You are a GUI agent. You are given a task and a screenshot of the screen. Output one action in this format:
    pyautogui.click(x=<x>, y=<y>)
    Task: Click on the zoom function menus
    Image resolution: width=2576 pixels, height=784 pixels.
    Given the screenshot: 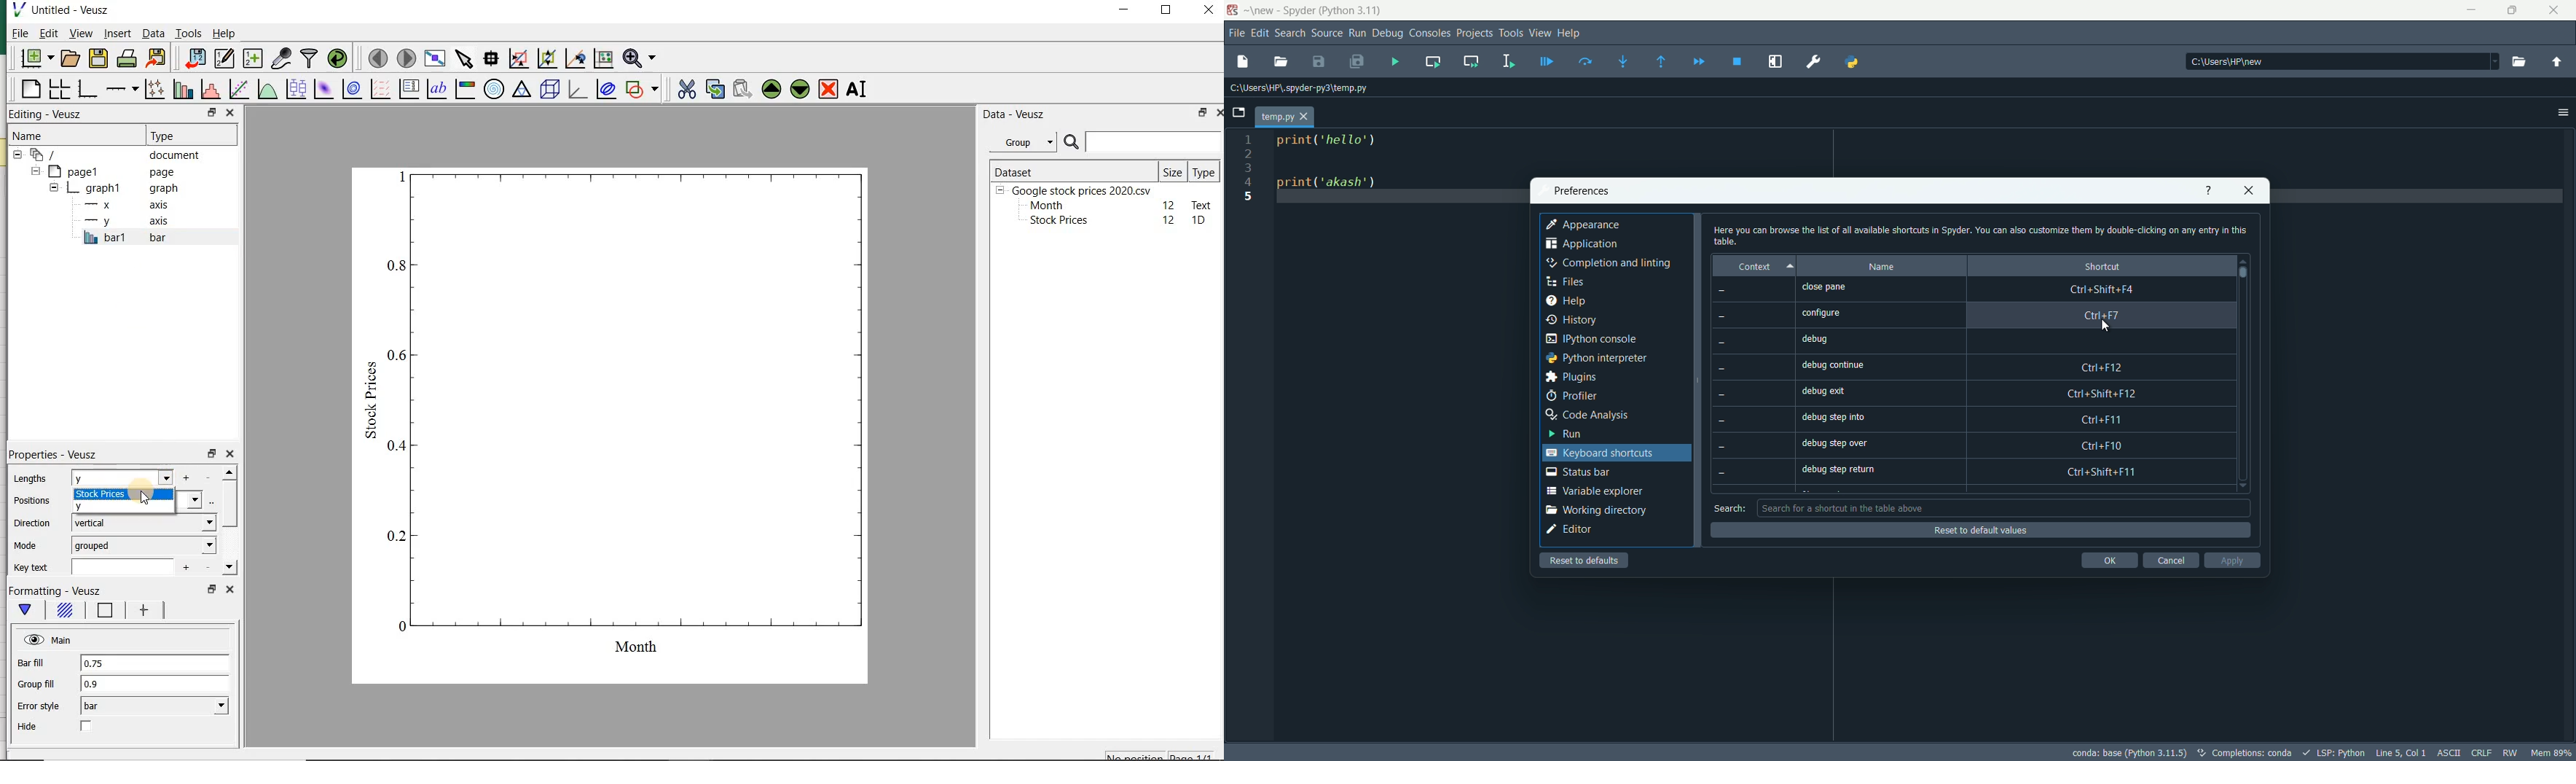 What is the action you would take?
    pyautogui.click(x=642, y=59)
    